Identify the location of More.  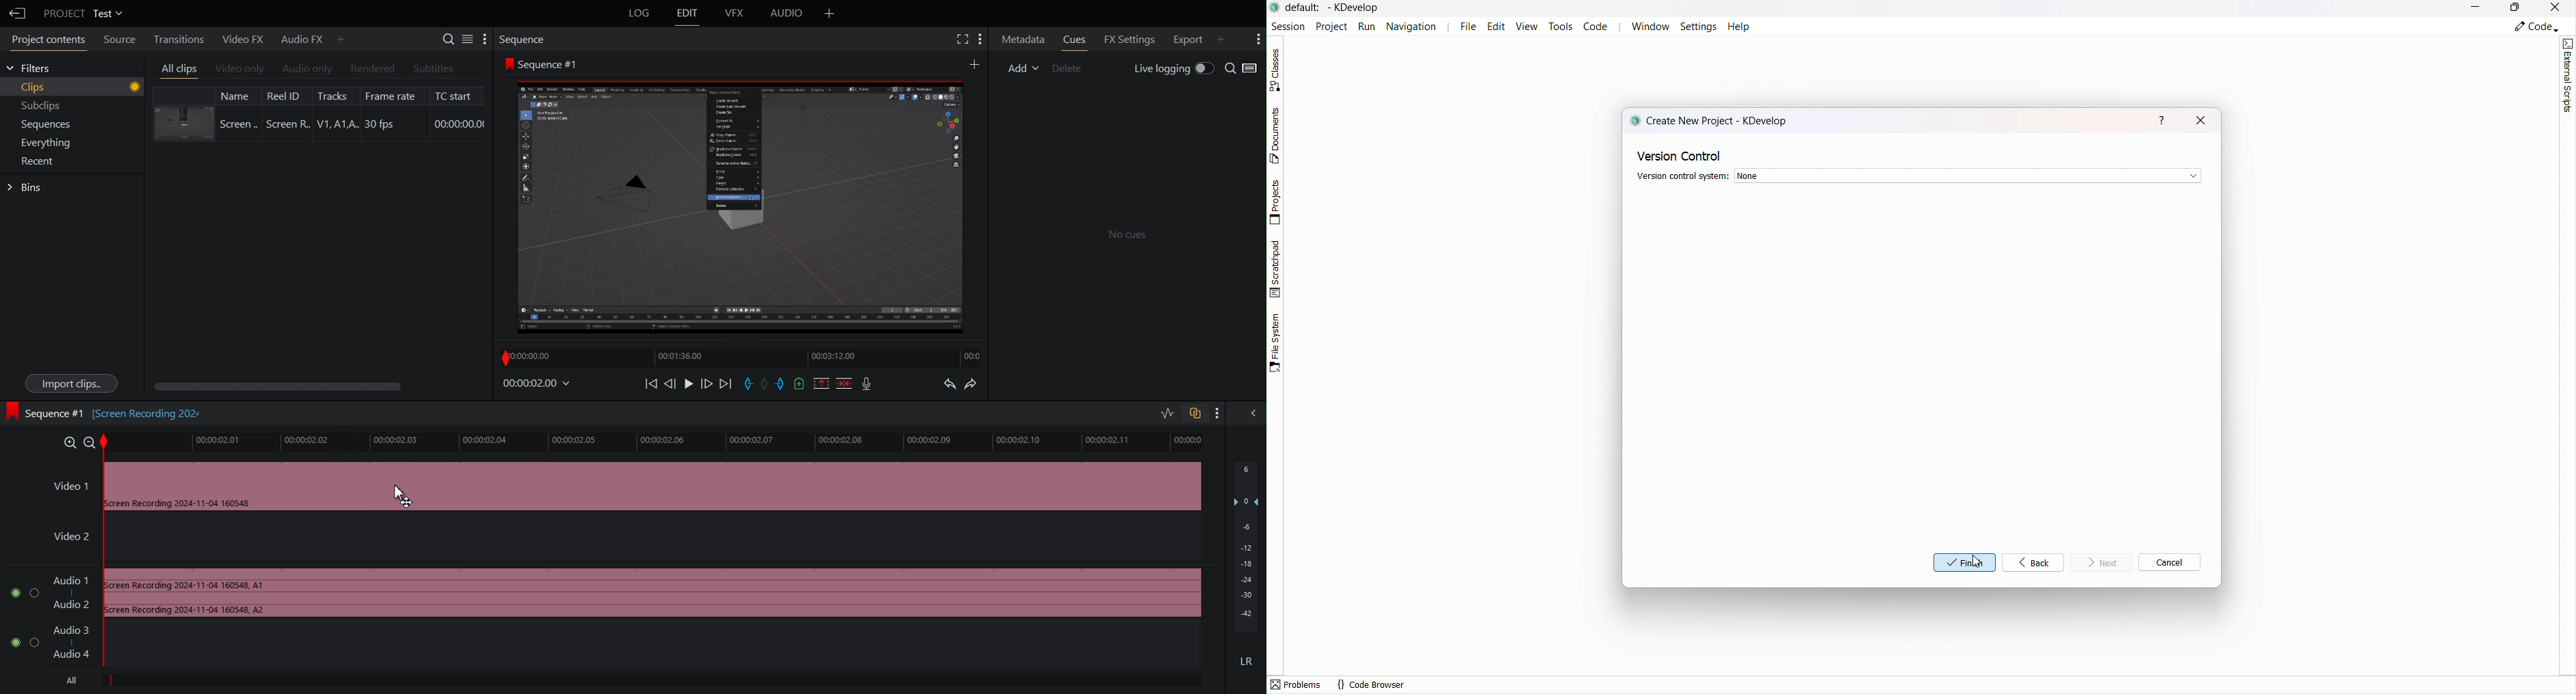
(1224, 412).